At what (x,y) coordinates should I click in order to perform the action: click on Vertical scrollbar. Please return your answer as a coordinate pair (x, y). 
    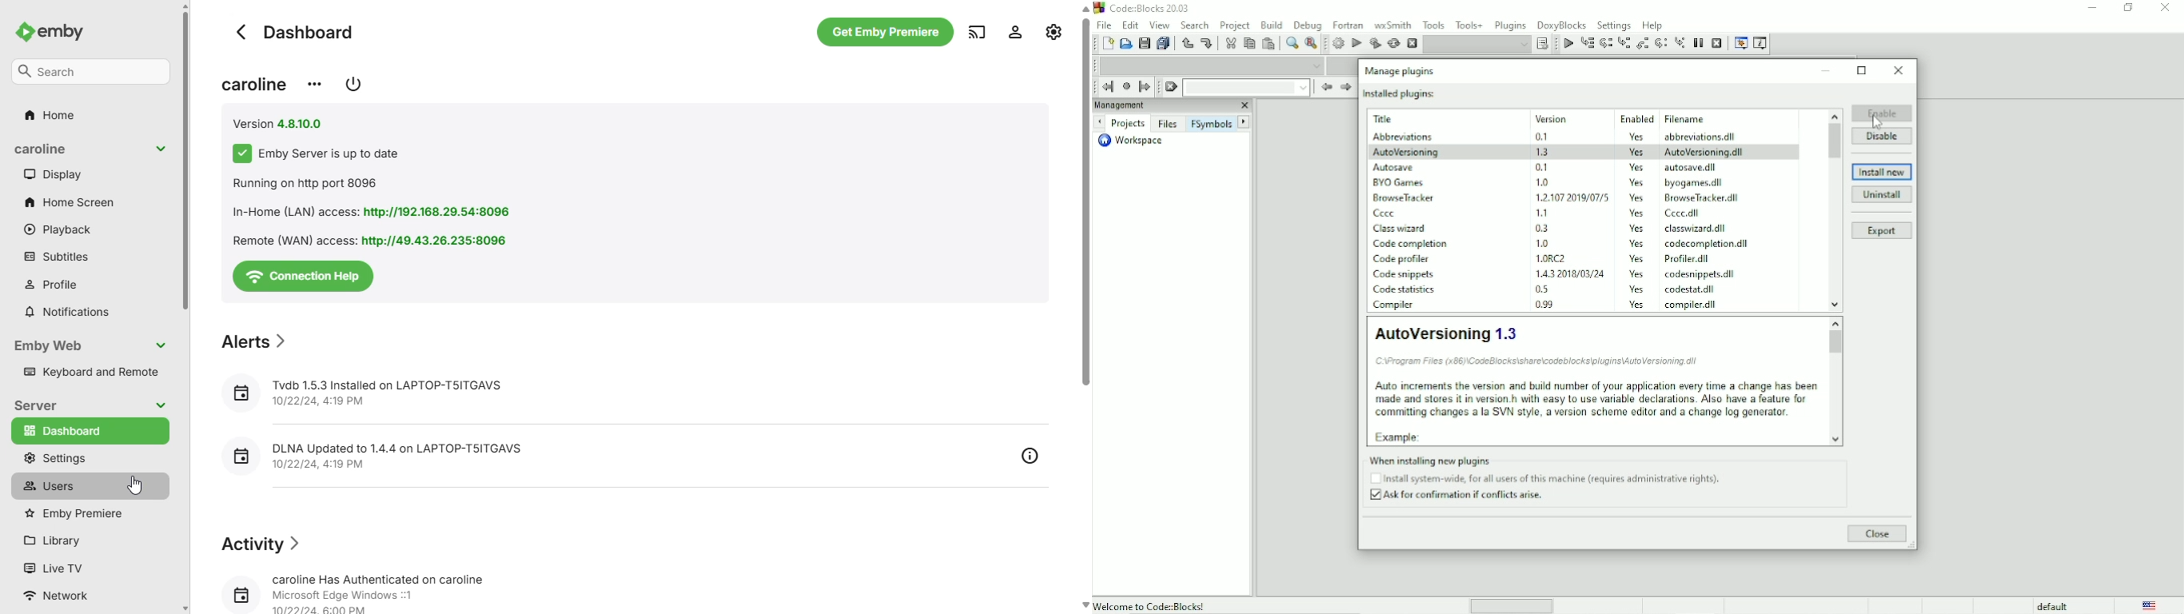
    Looking at the image, I should click on (1835, 345).